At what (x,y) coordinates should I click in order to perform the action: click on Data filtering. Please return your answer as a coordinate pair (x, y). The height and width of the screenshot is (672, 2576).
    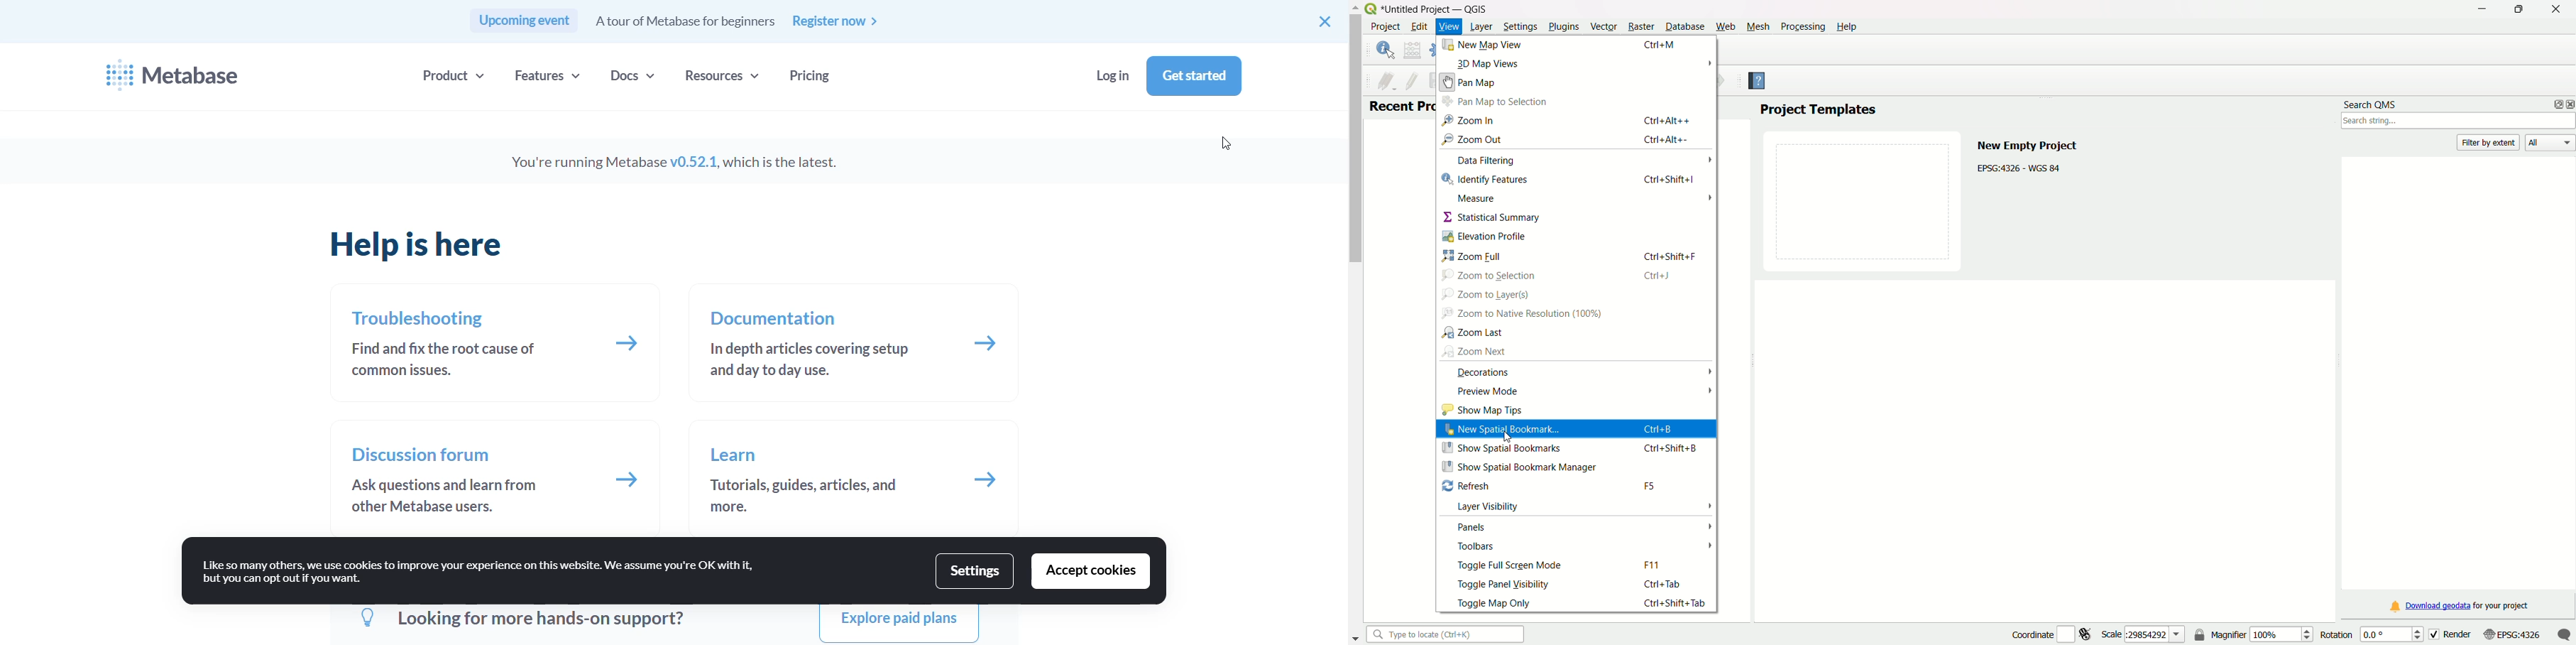
    Looking at the image, I should click on (1484, 159).